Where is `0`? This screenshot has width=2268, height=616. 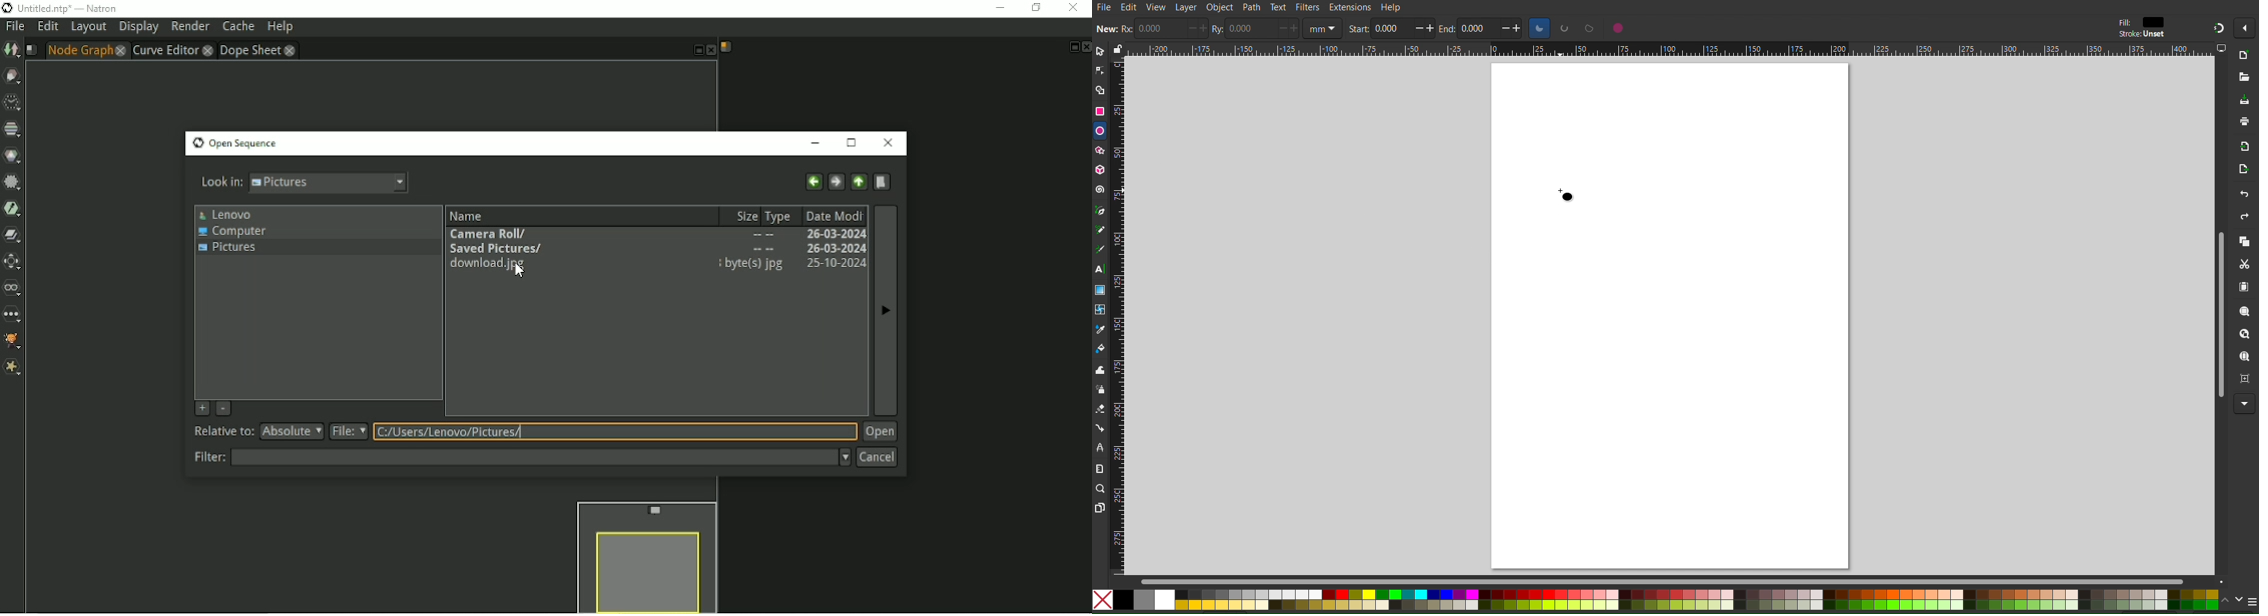 0 is located at coordinates (1477, 29).